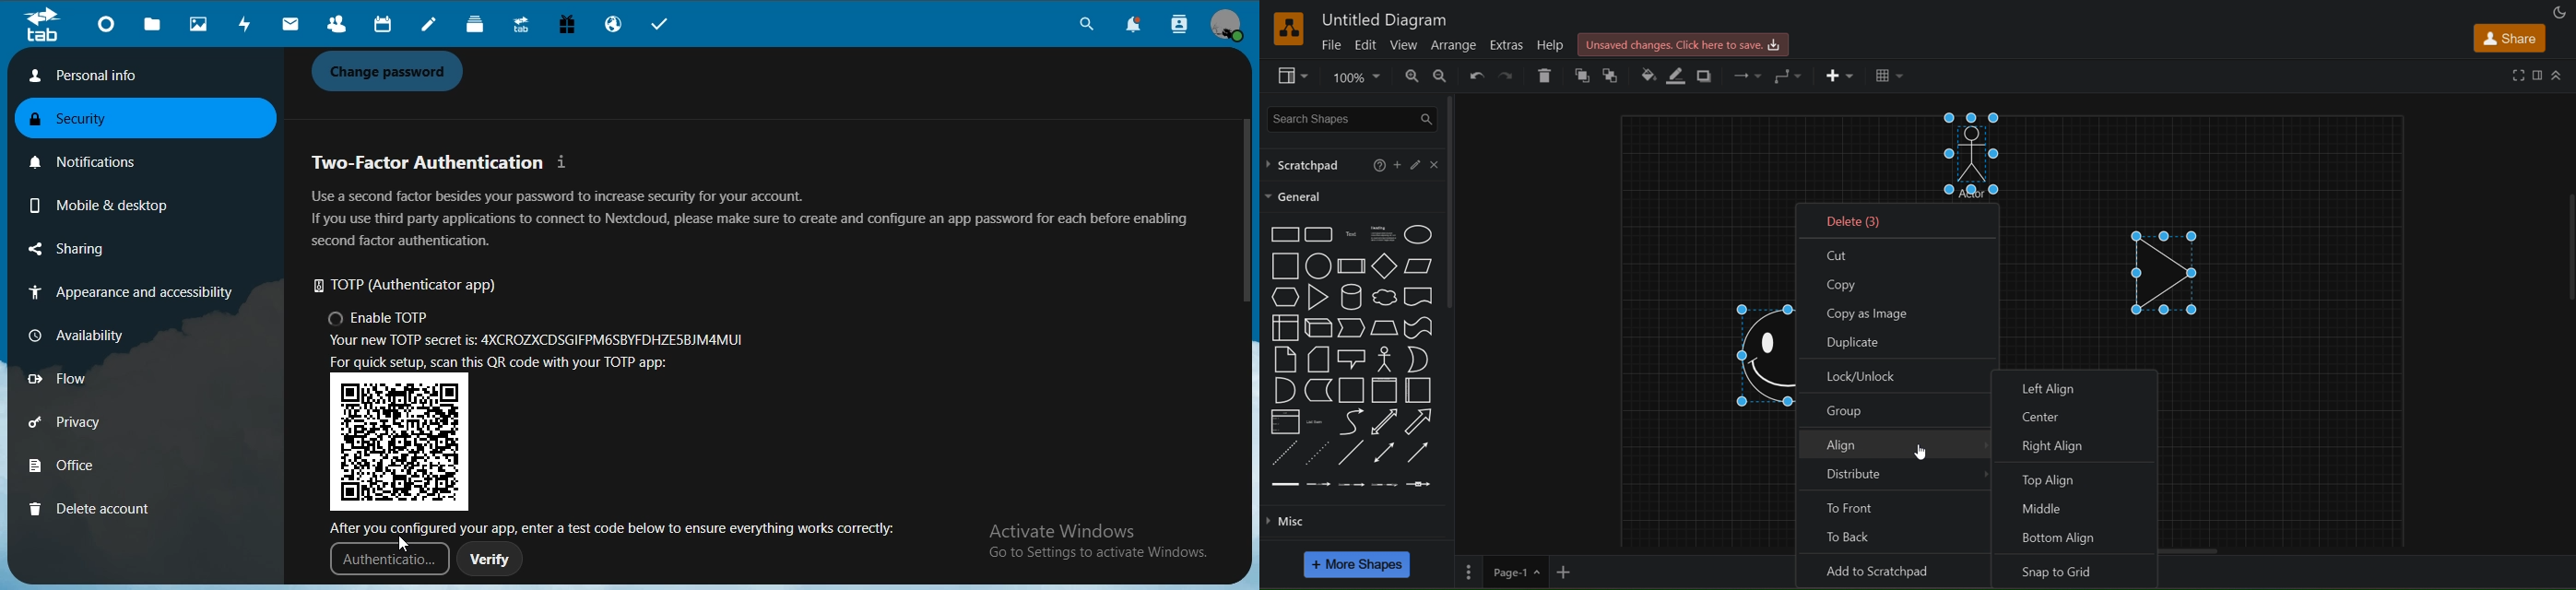  Describe the element at coordinates (1289, 520) in the screenshot. I see `misc` at that location.